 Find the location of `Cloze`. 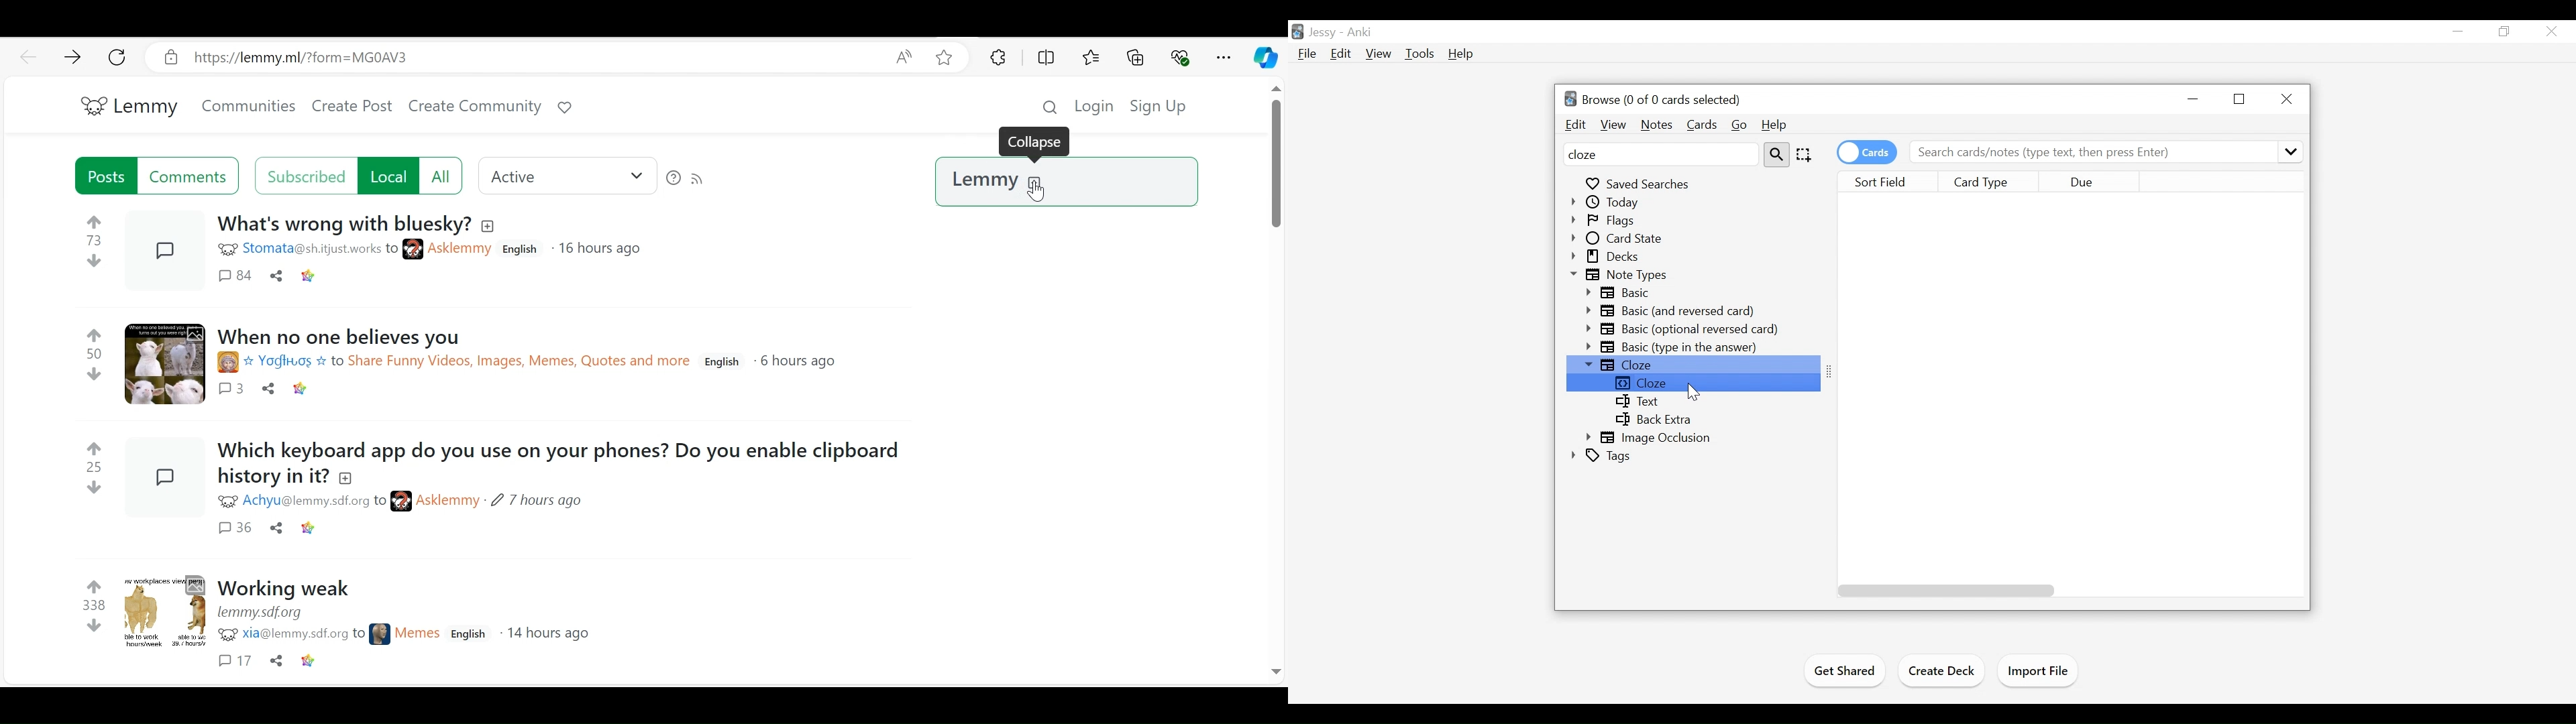

Cloze is located at coordinates (1693, 364).